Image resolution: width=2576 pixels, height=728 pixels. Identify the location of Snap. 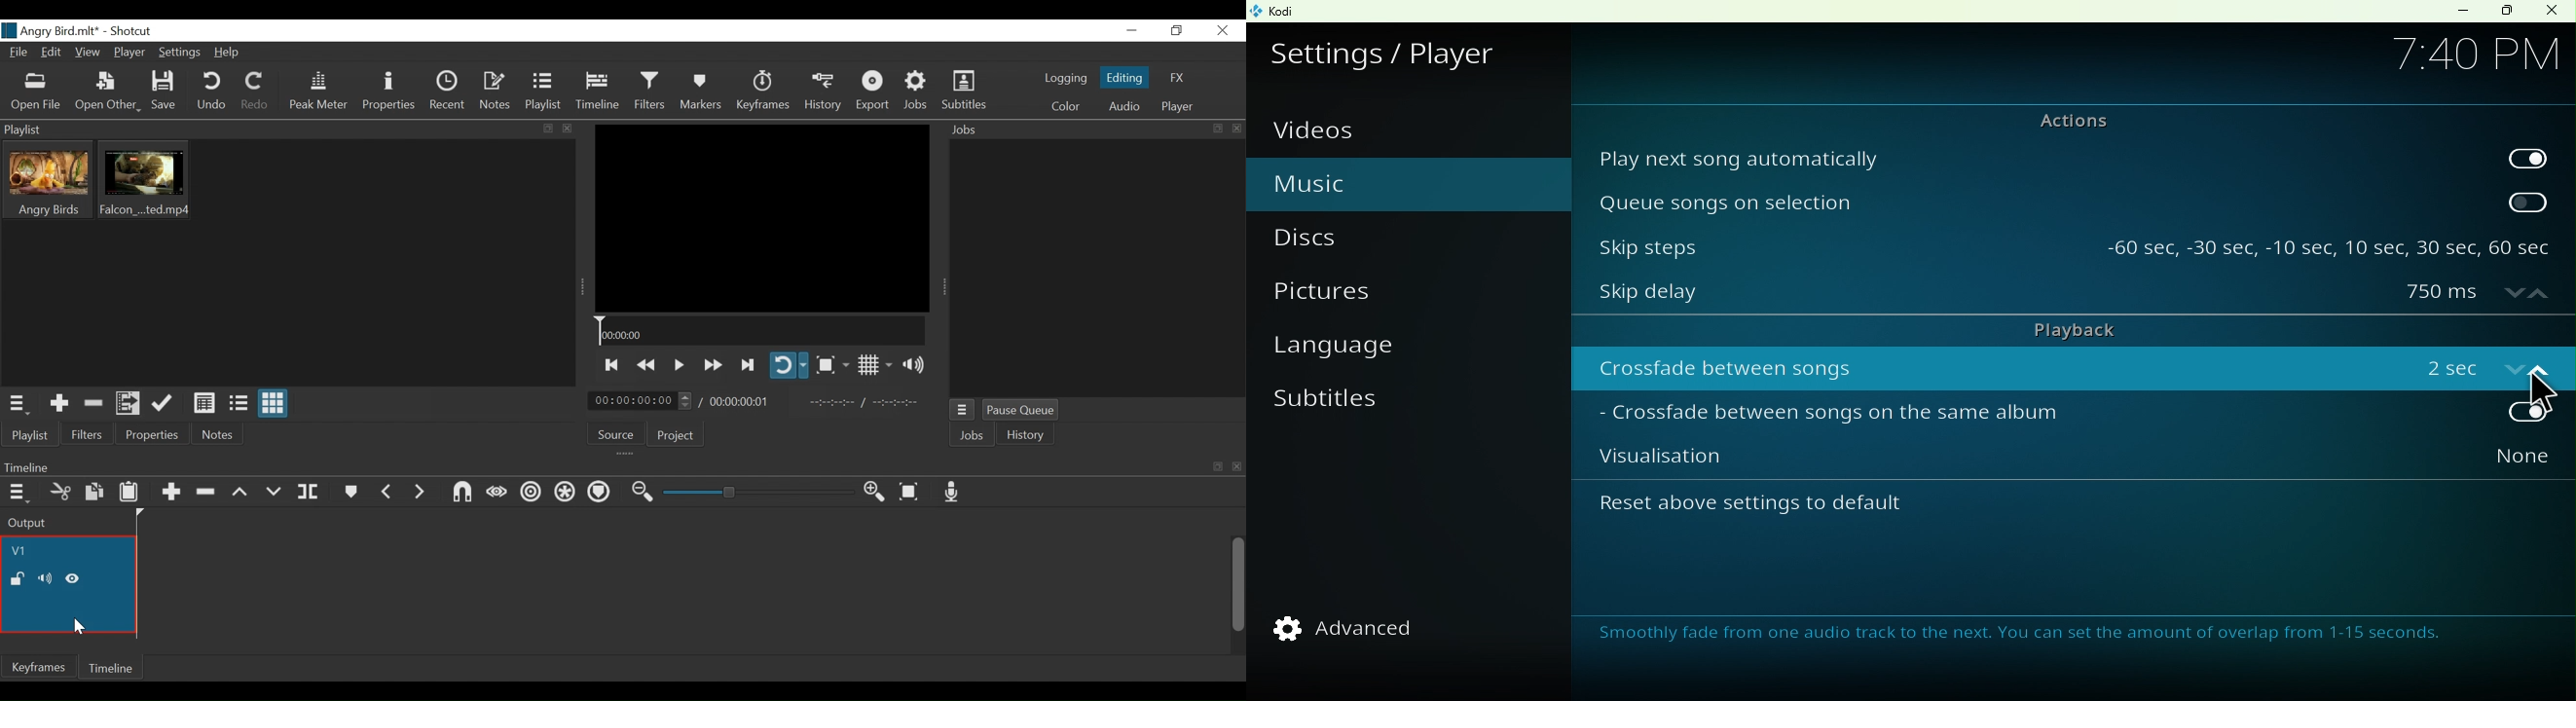
(461, 493).